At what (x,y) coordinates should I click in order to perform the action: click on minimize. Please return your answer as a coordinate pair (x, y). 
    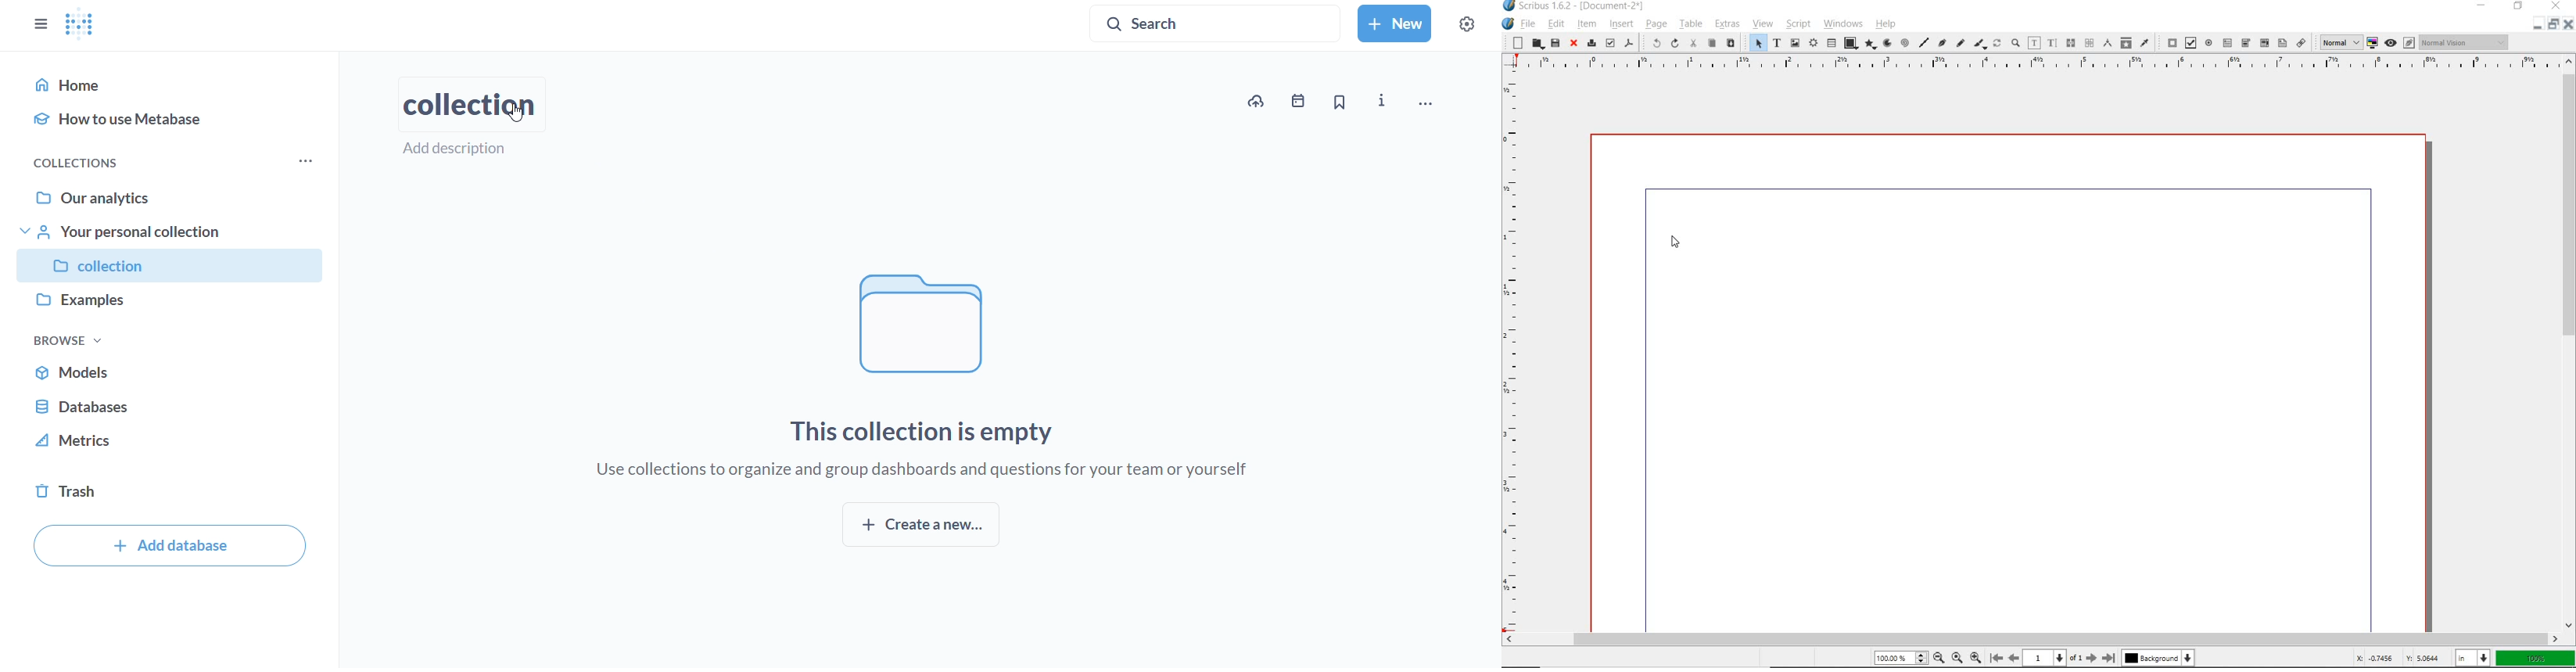
    Looking at the image, I should click on (2536, 28).